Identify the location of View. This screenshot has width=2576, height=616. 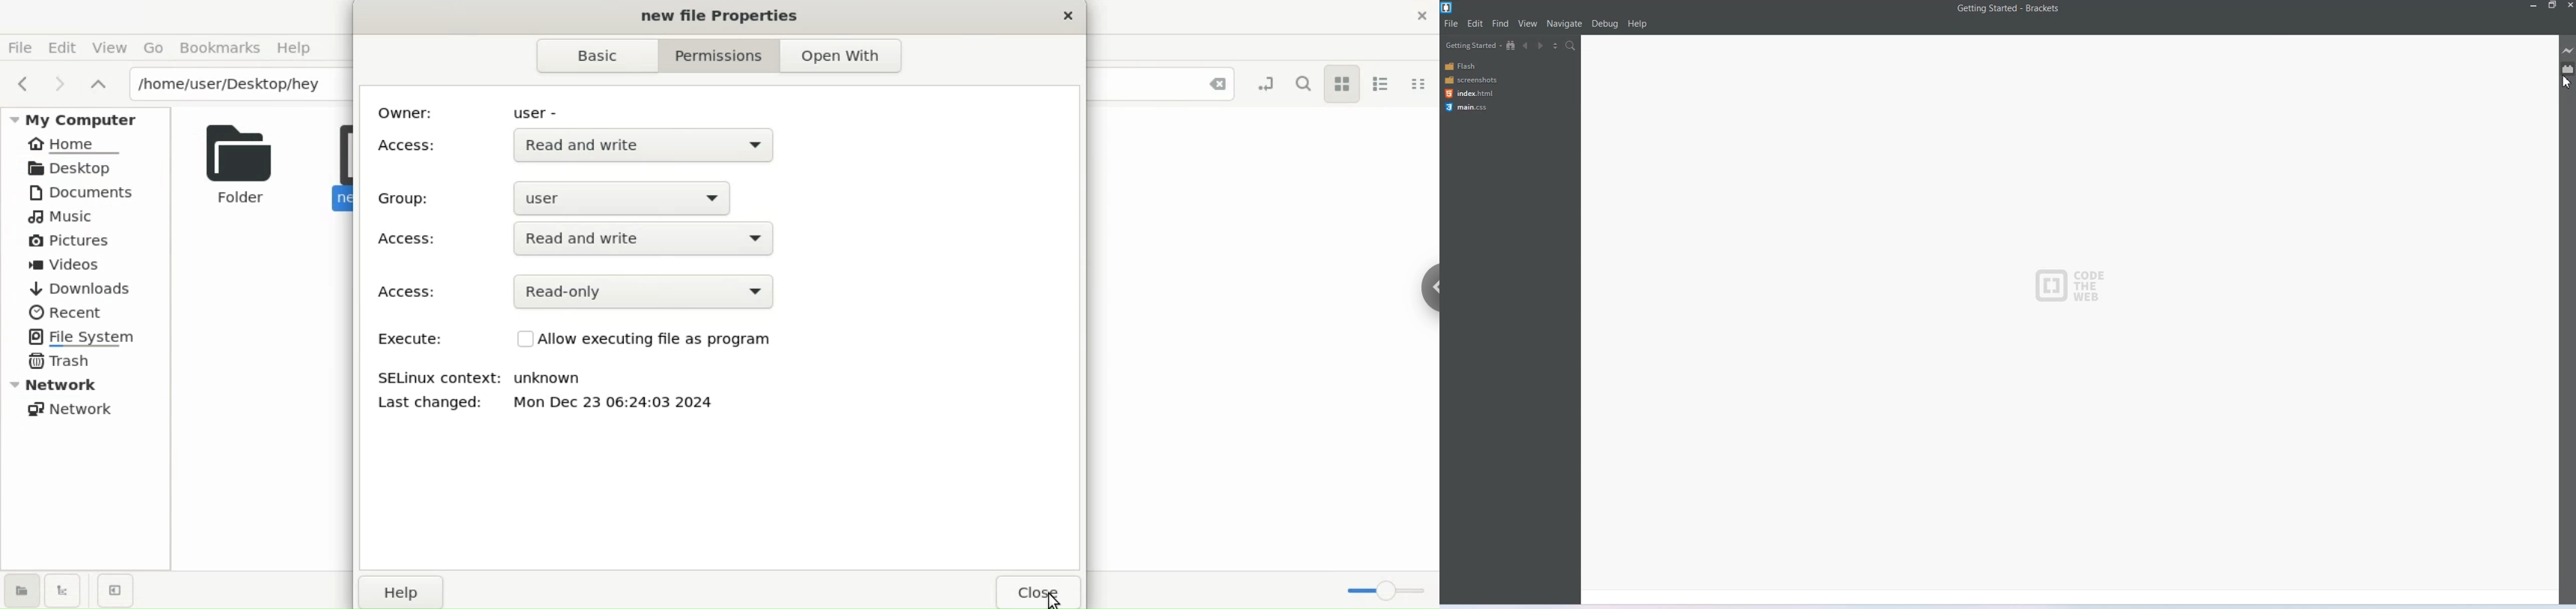
(112, 50).